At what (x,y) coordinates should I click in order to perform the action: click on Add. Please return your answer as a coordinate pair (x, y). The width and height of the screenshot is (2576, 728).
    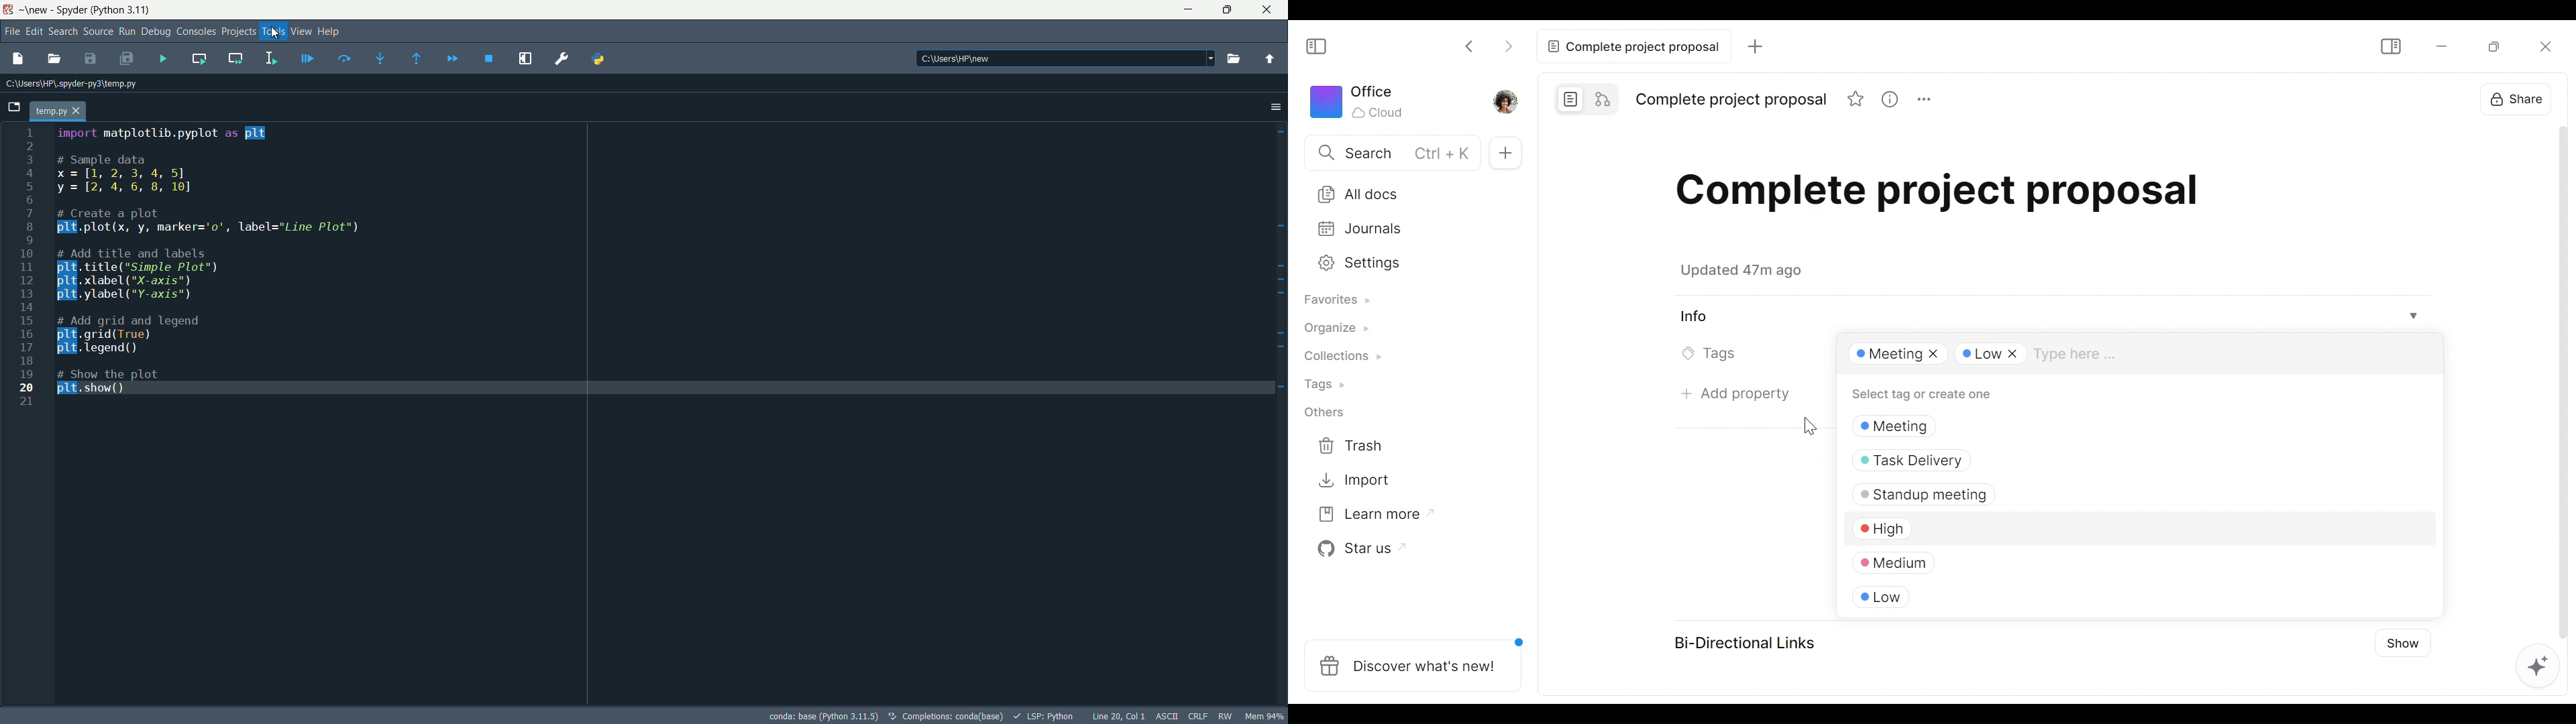
    Looking at the image, I should click on (1752, 46).